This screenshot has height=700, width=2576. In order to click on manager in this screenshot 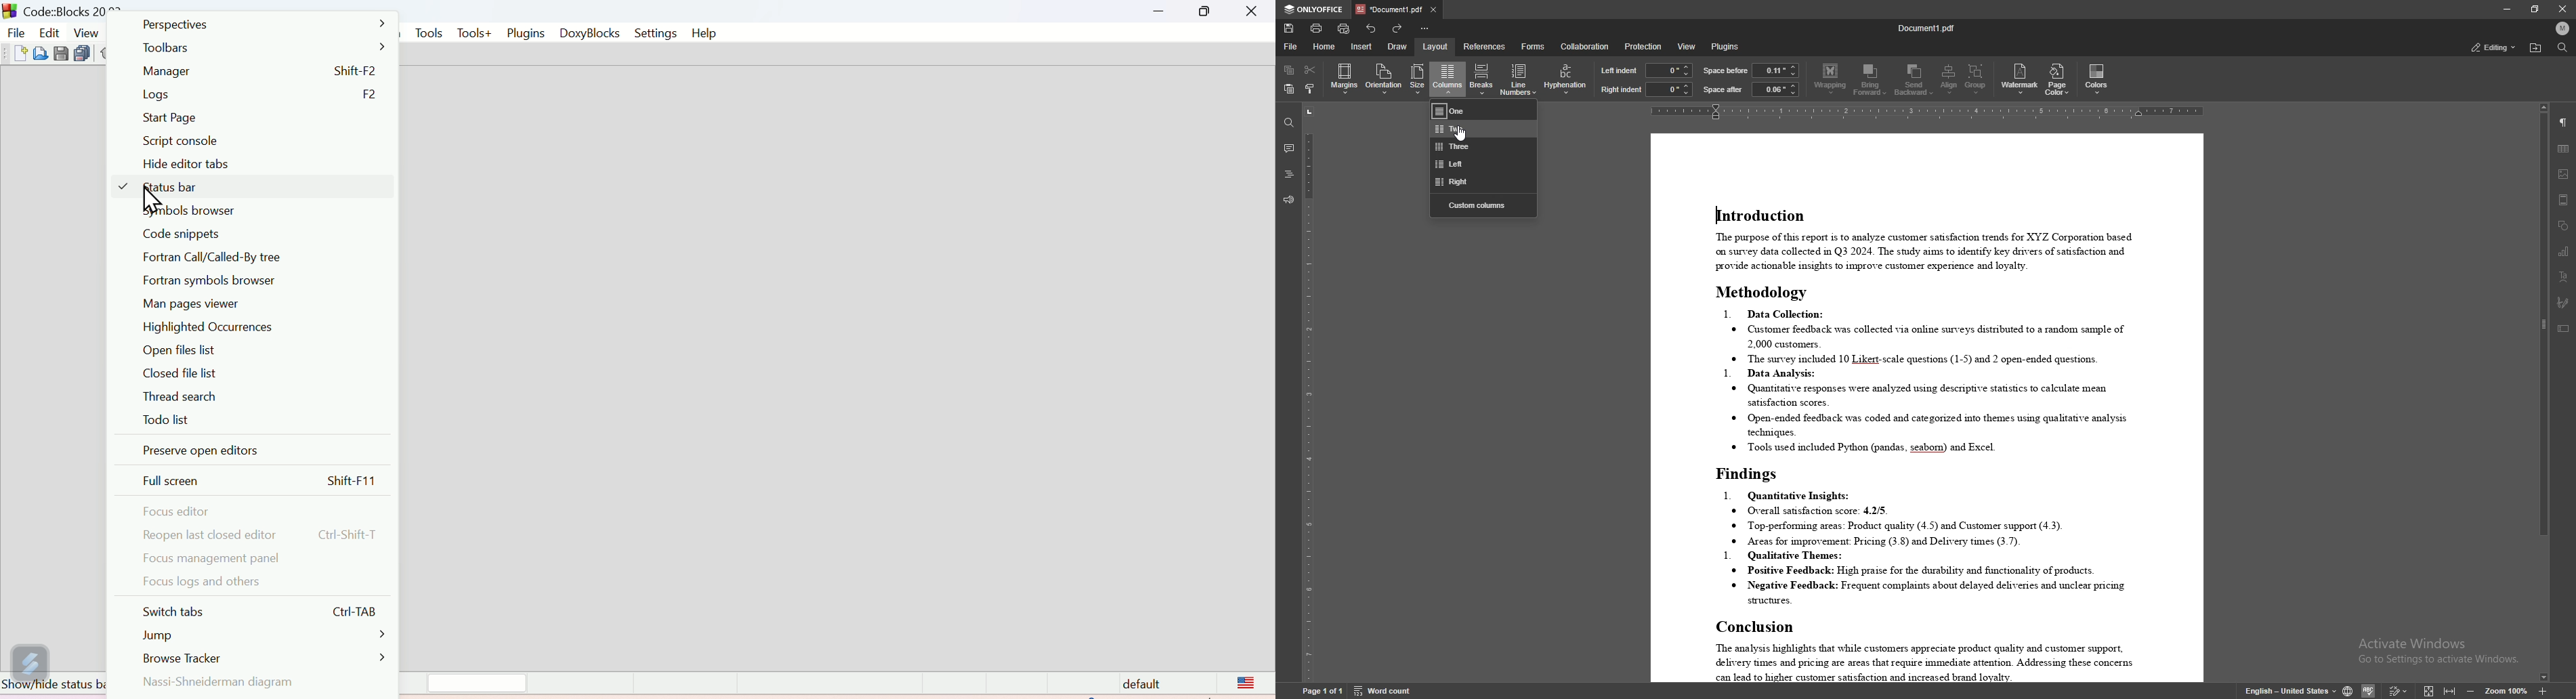, I will do `click(257, 74)`.